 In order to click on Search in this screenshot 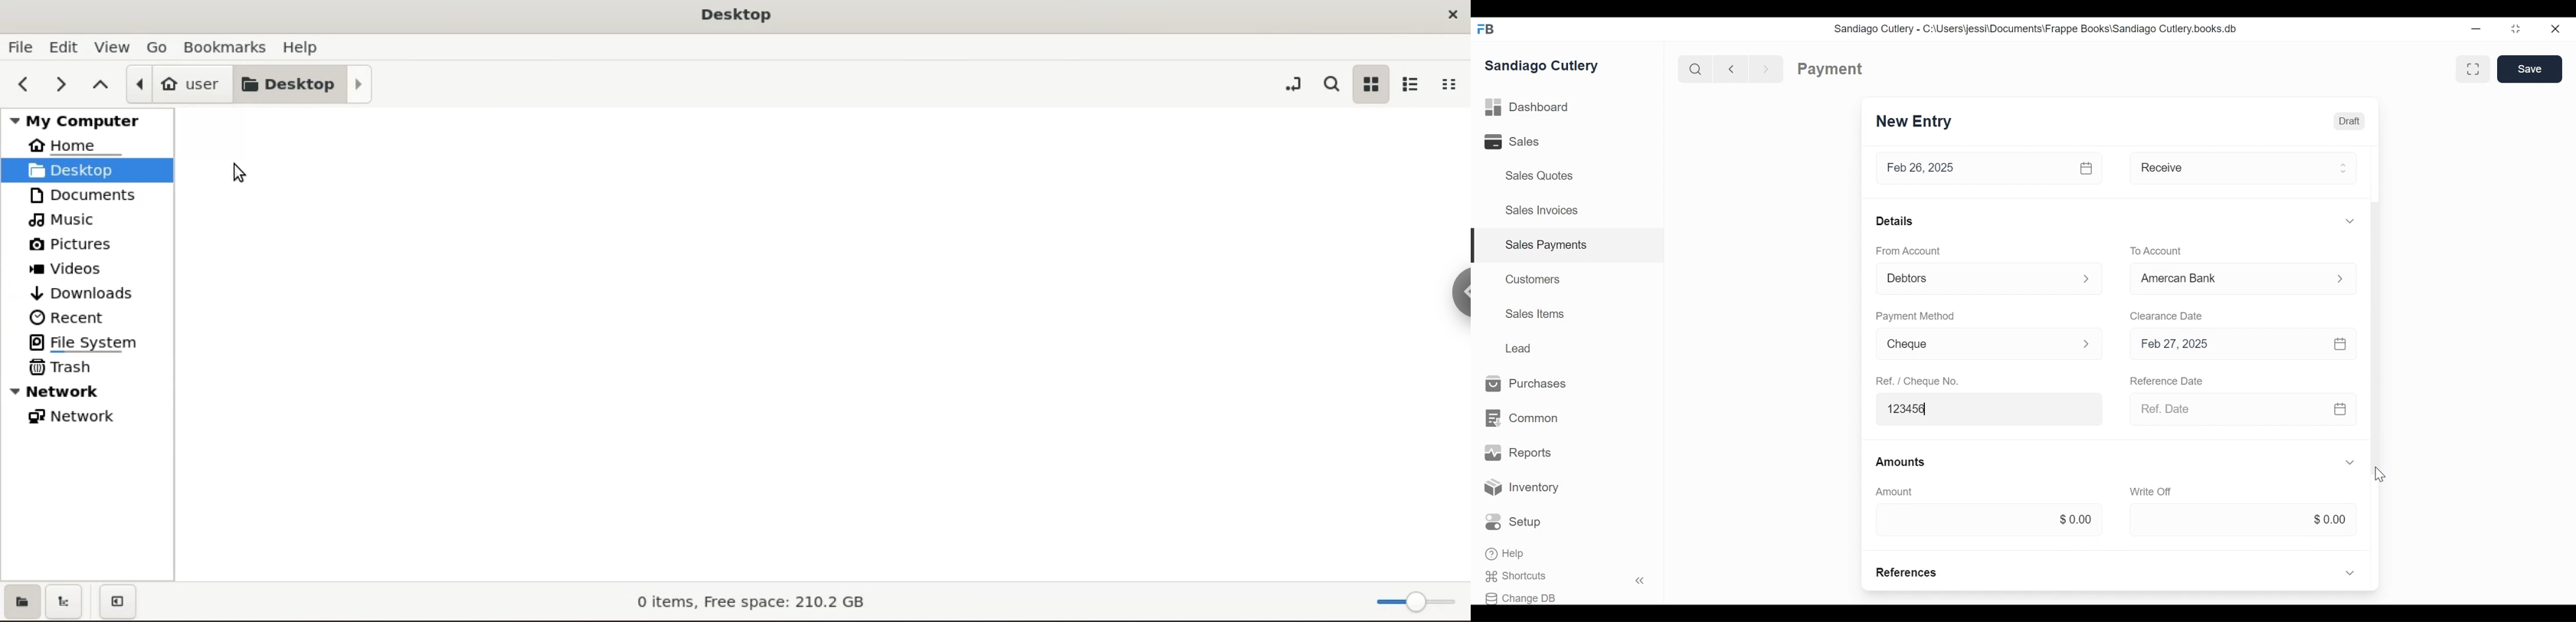, I will do `click(1693, 69)`.